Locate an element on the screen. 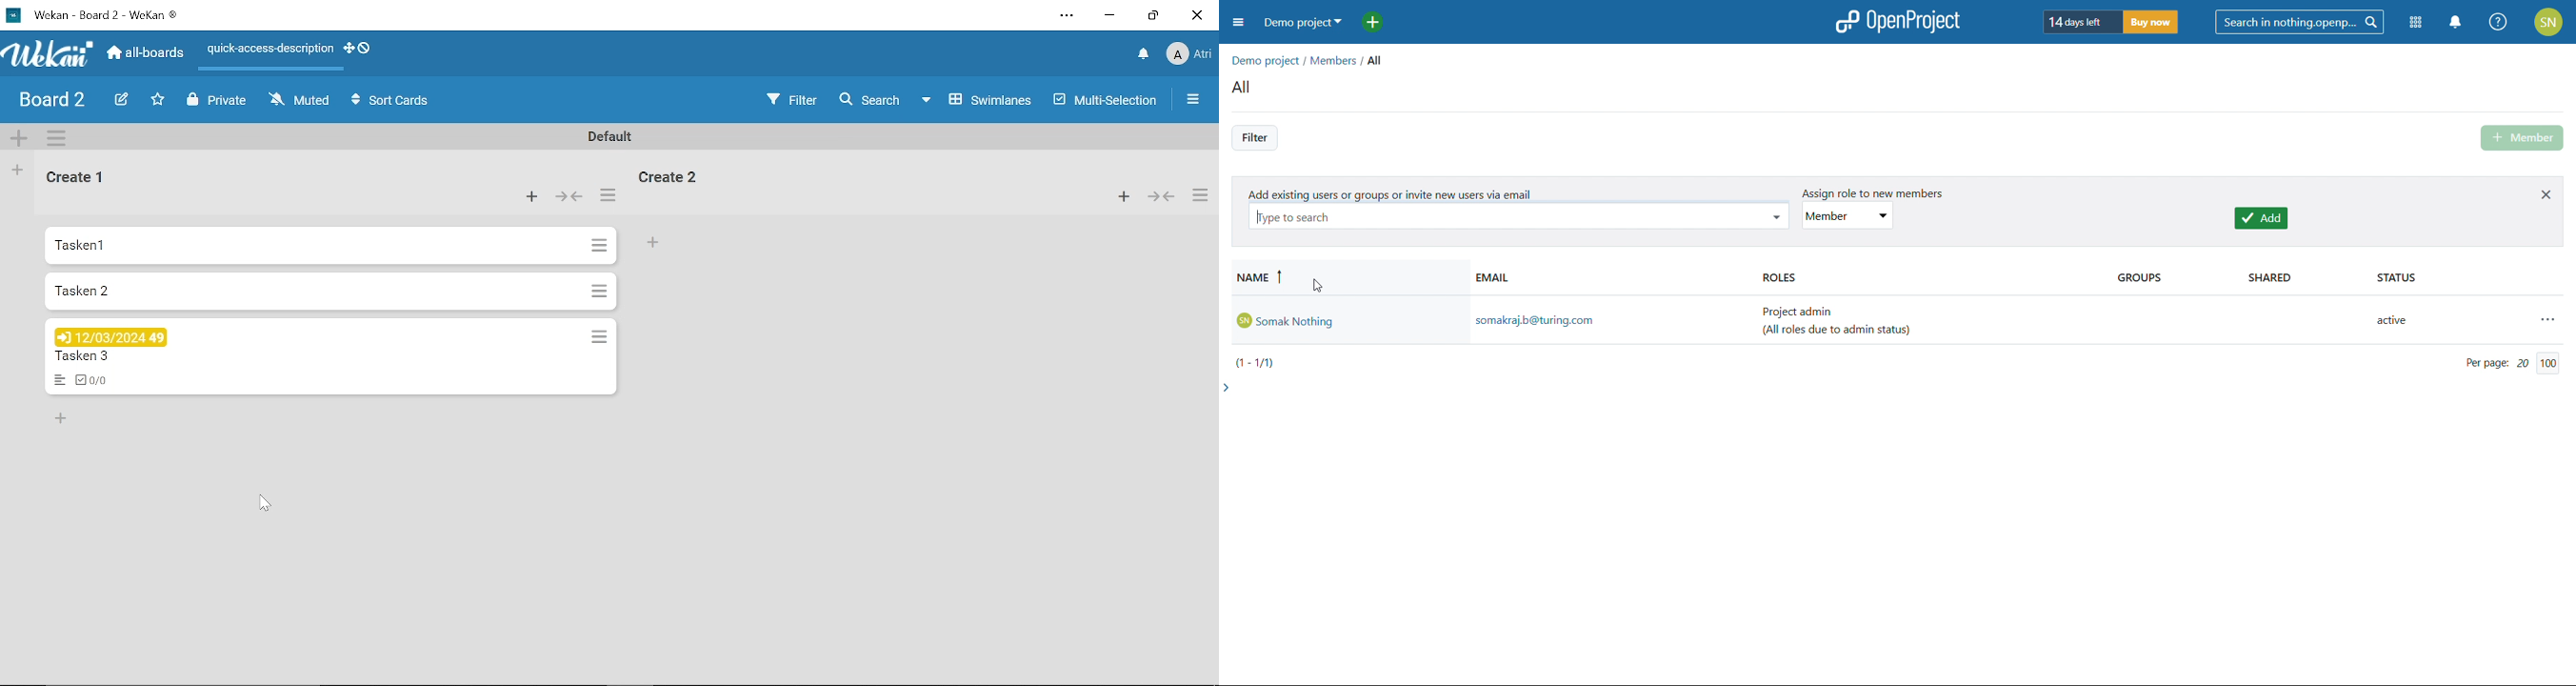 Image resolution: width=2576 pixels, height=700 pixels. expand side bar is located at coordinates (1228, 387).